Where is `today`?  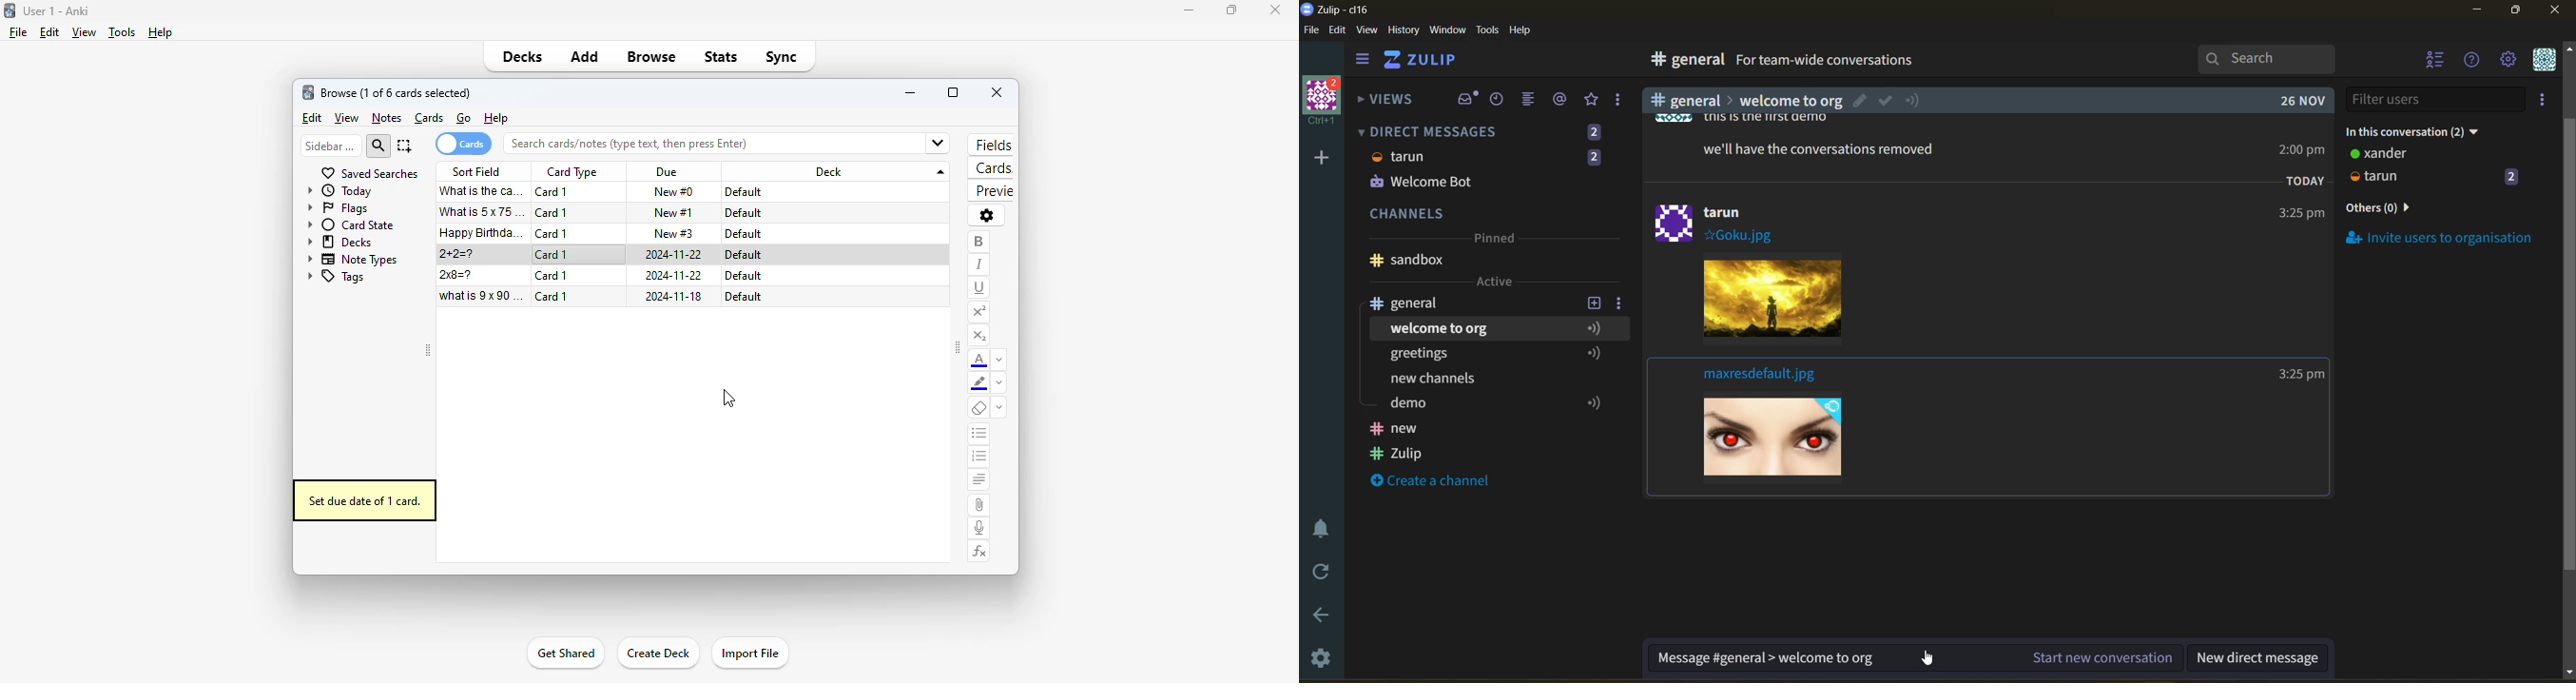 today is located at coordinates (340, 191).